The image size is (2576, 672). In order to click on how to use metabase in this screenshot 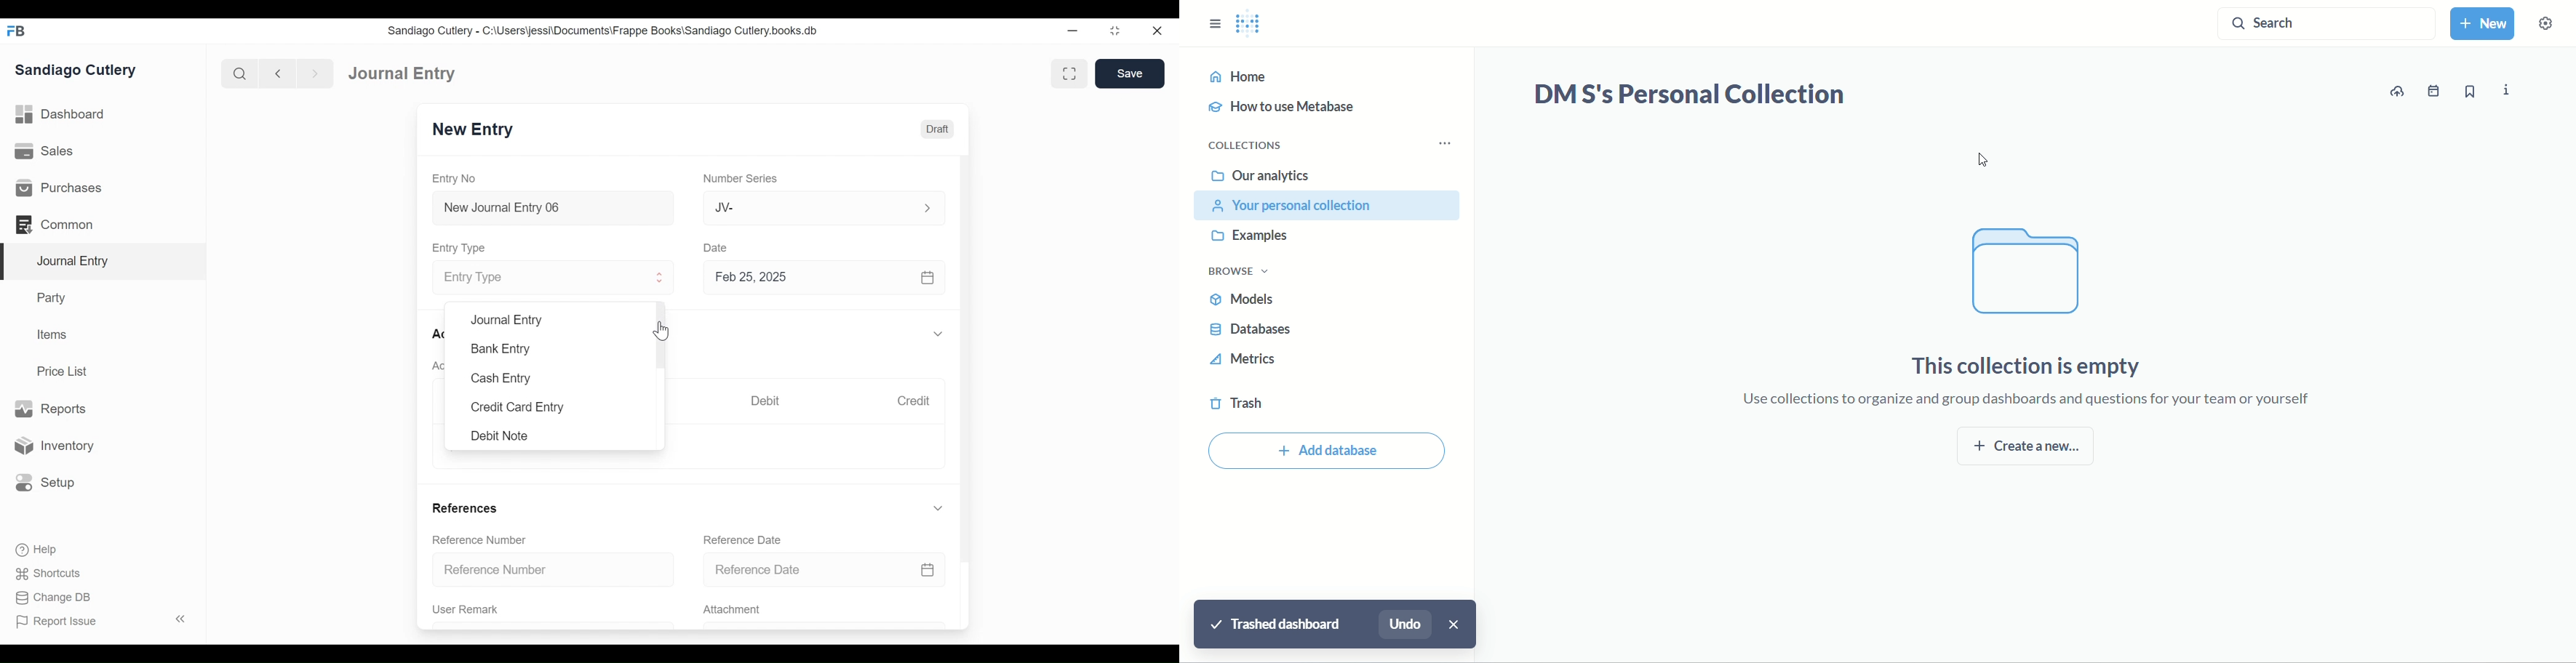, I will do `click(1288, 109)`.